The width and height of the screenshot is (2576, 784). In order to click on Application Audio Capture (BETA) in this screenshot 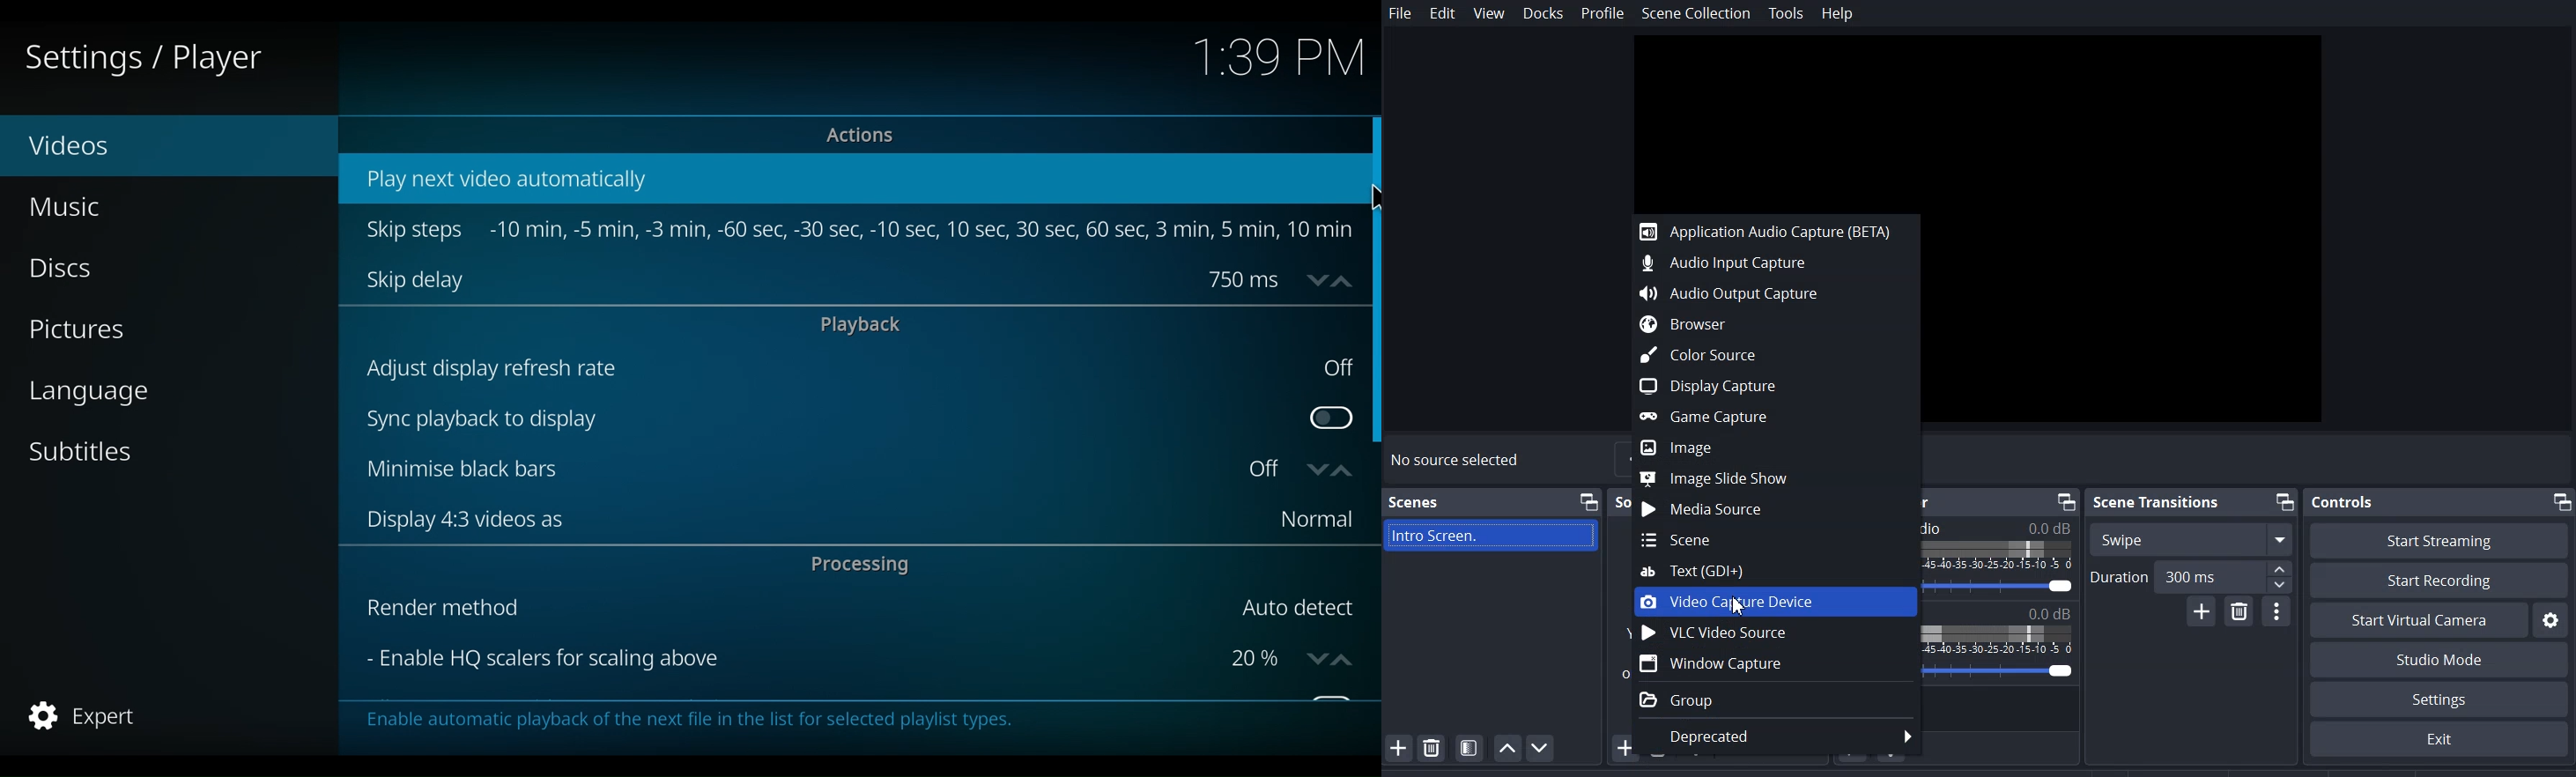, I will do `click(1765, 231)`.